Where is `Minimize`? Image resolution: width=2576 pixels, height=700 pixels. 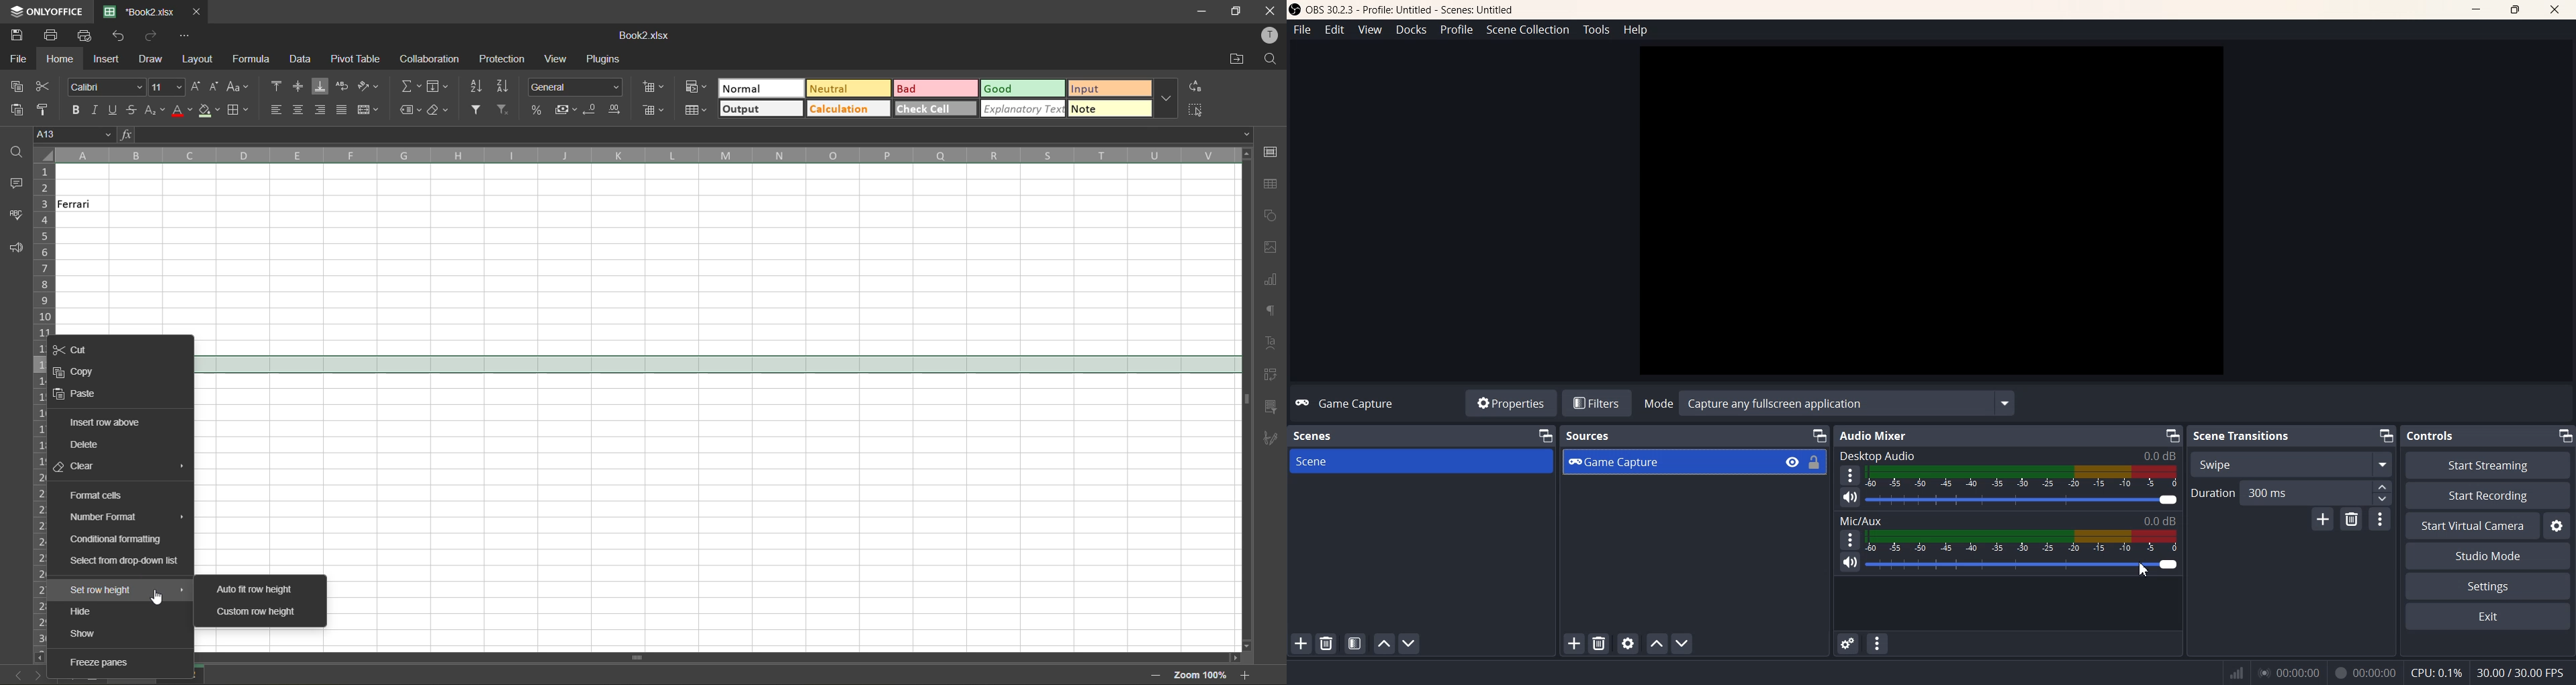 Minimize is located at coordinates (2565, 435).